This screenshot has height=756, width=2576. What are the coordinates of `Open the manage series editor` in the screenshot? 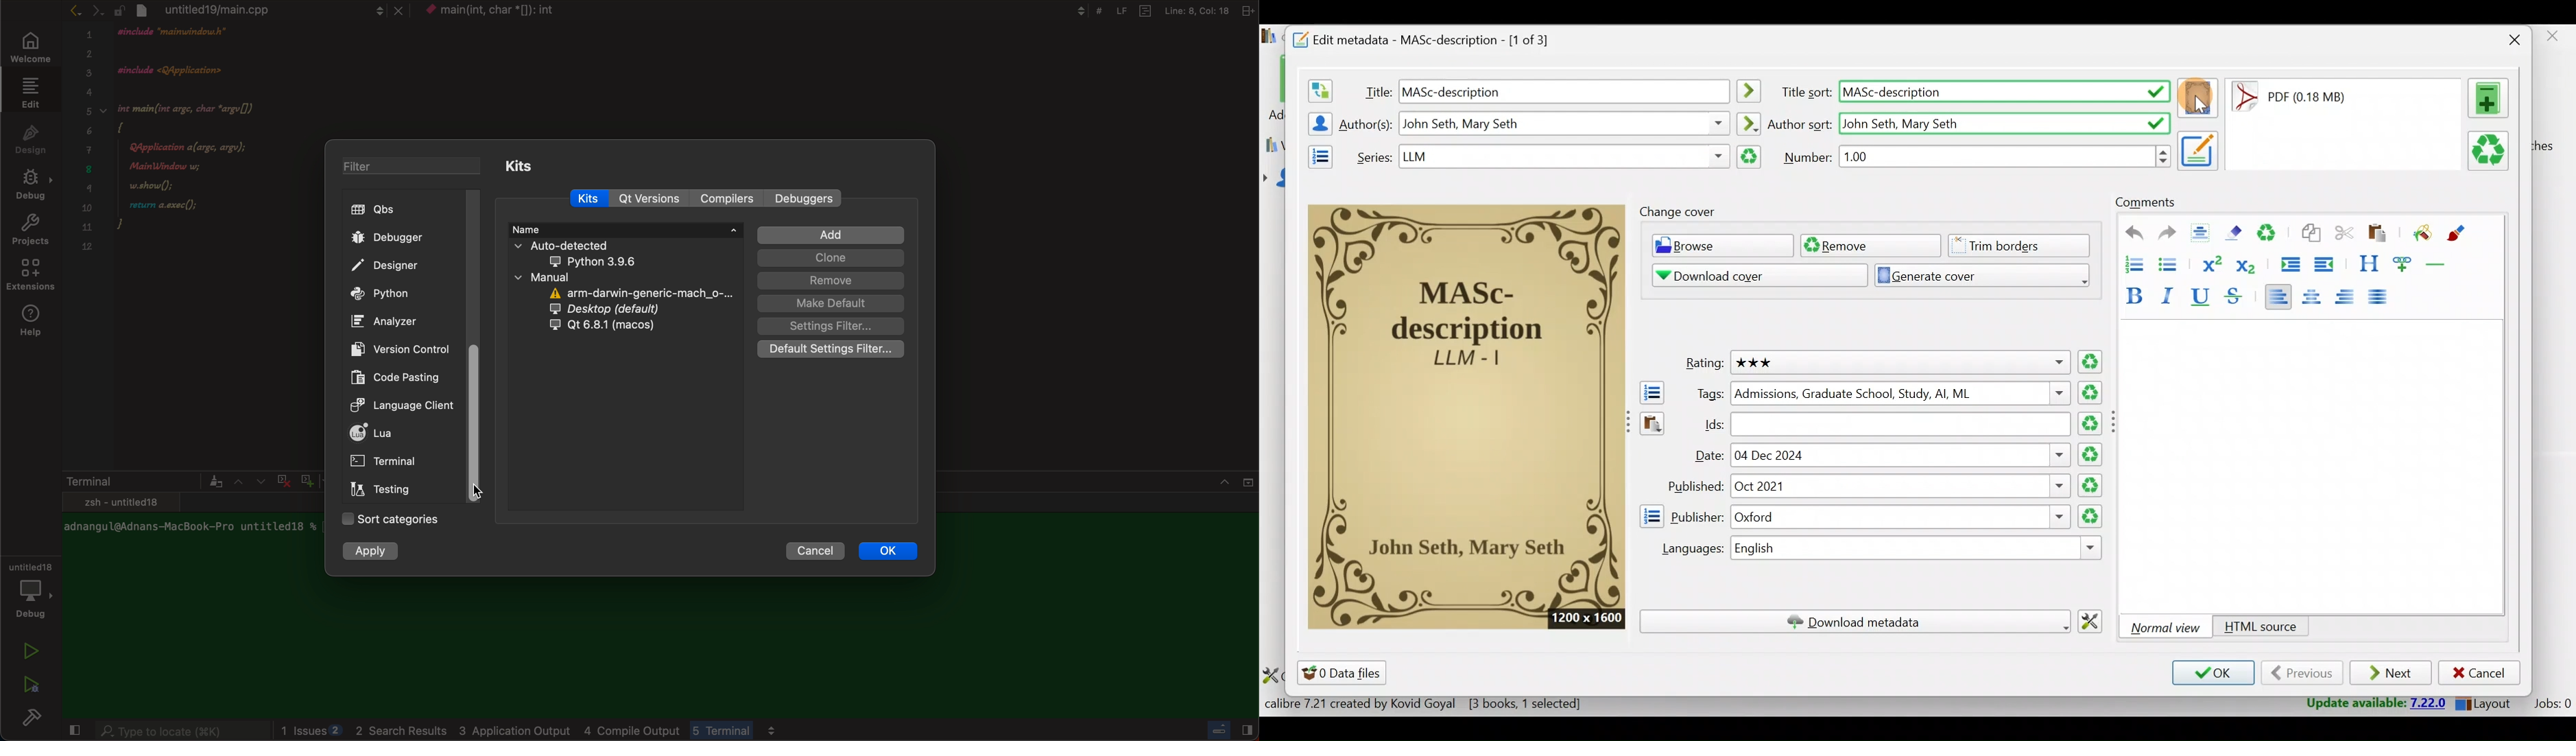 It's located at (1316, 154).